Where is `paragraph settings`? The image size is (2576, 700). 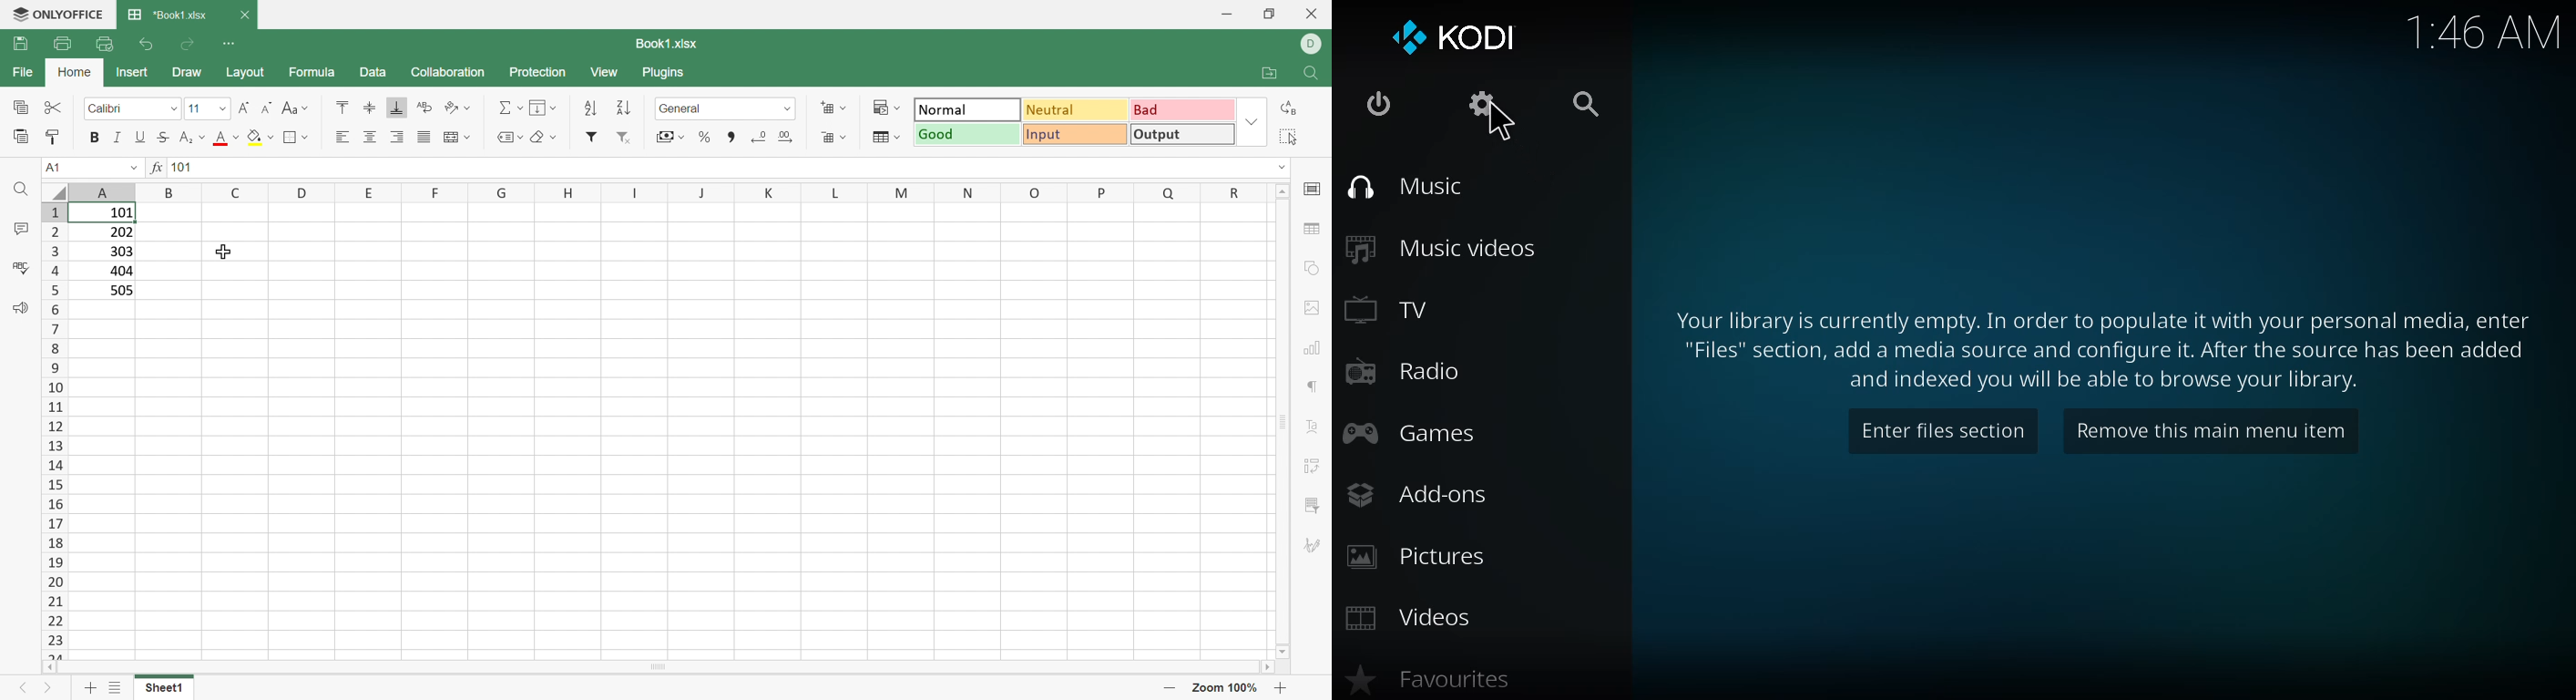 paragraph settings is located at coordinates (1314, 386).